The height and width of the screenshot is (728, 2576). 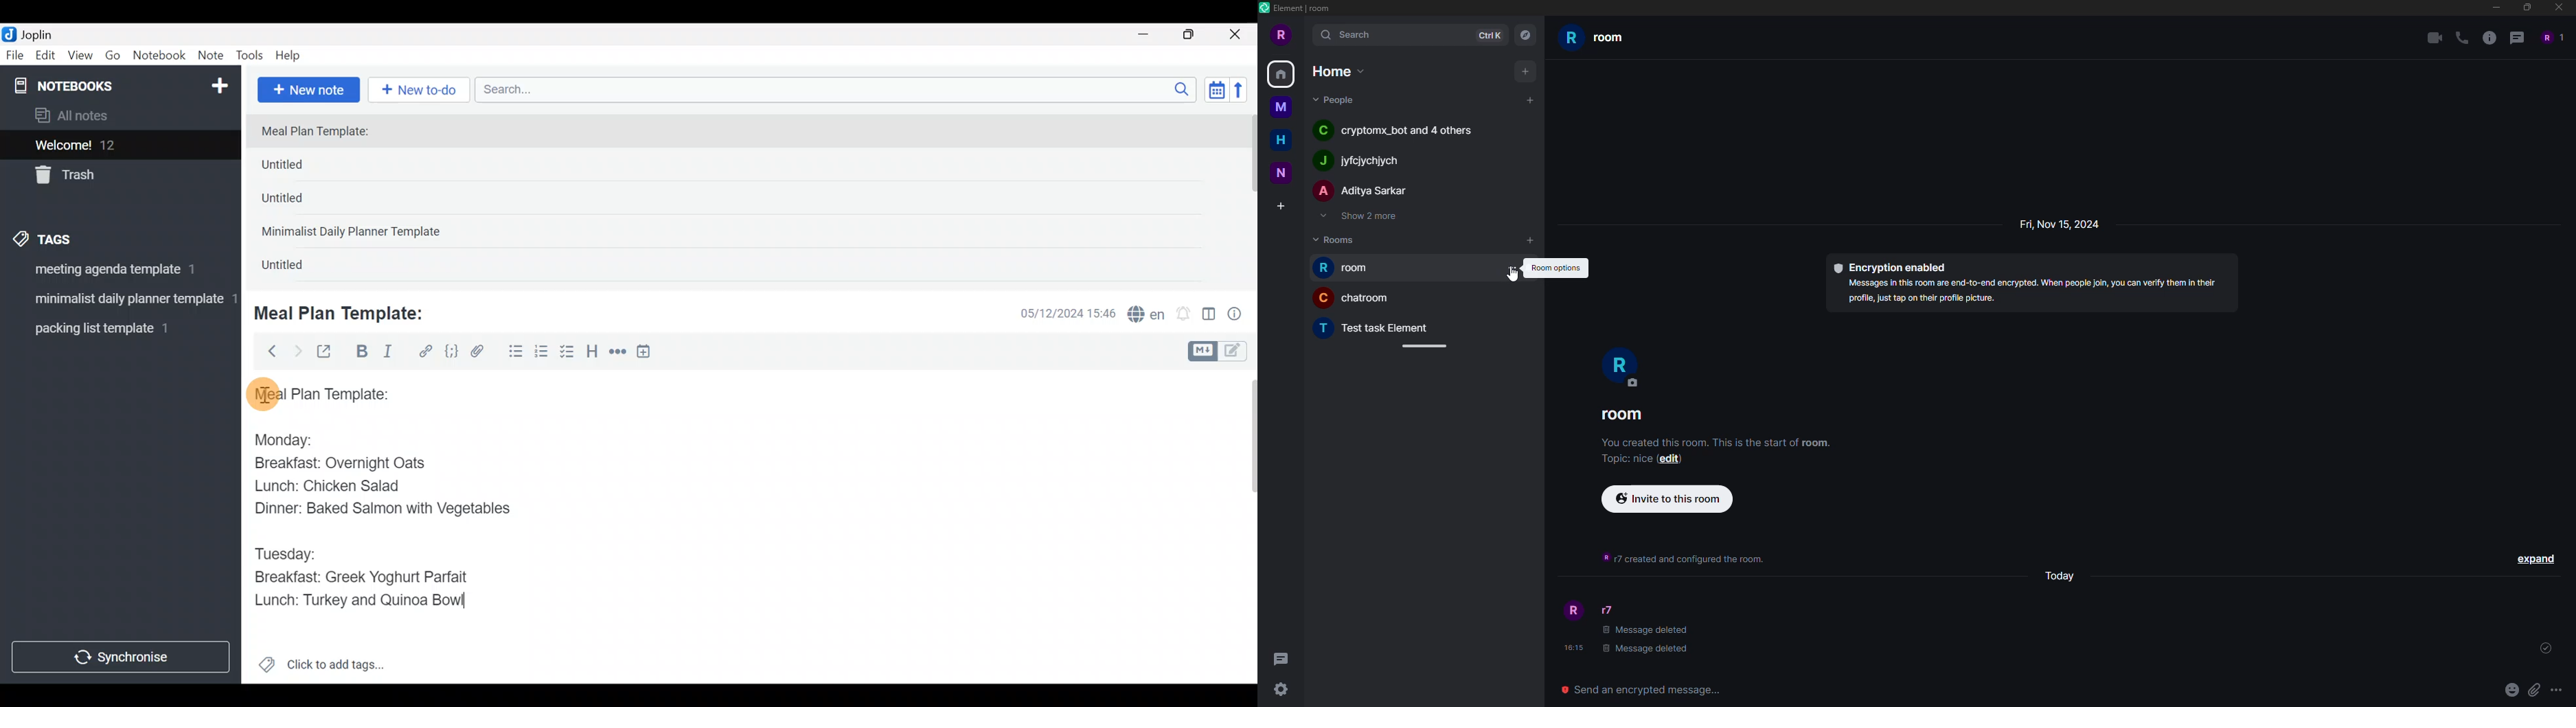 What do you see at coordinates (274, 438) in the screenshot?
I see `Monday:` at bounding box center [274, 438].